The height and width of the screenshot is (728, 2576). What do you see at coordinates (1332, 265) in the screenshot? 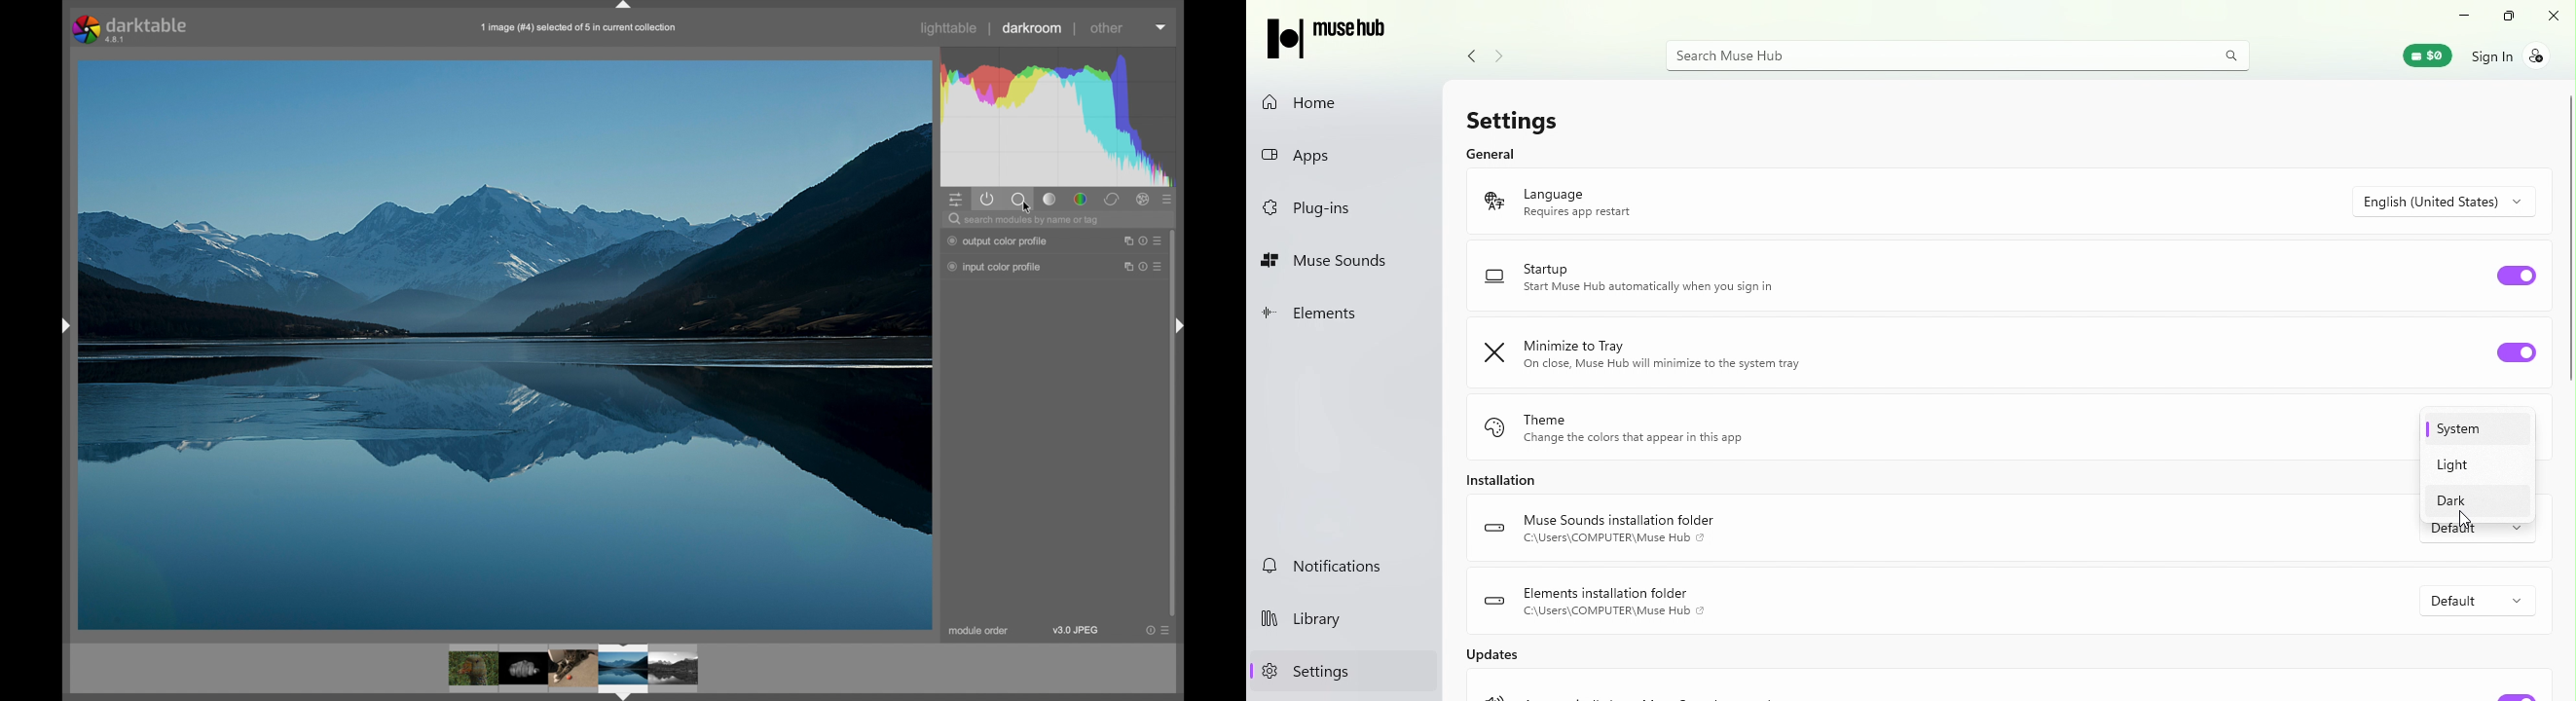
I see `Muse sounds` at bounding box center [1332, 265].